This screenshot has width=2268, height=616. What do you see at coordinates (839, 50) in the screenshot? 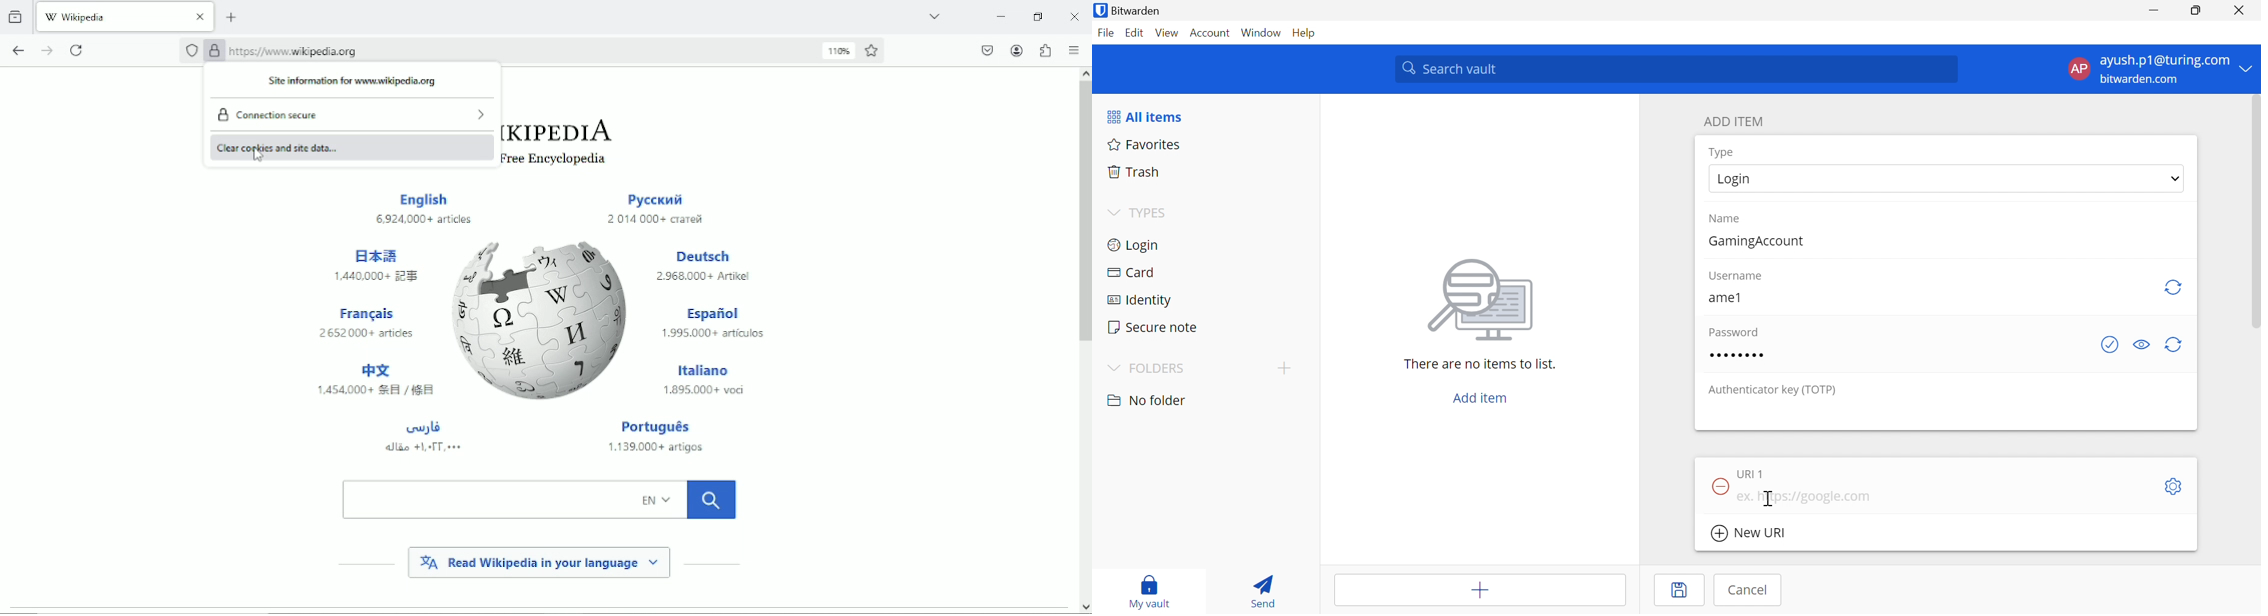
I see `zoom factor` at bounding box center [839, 50].